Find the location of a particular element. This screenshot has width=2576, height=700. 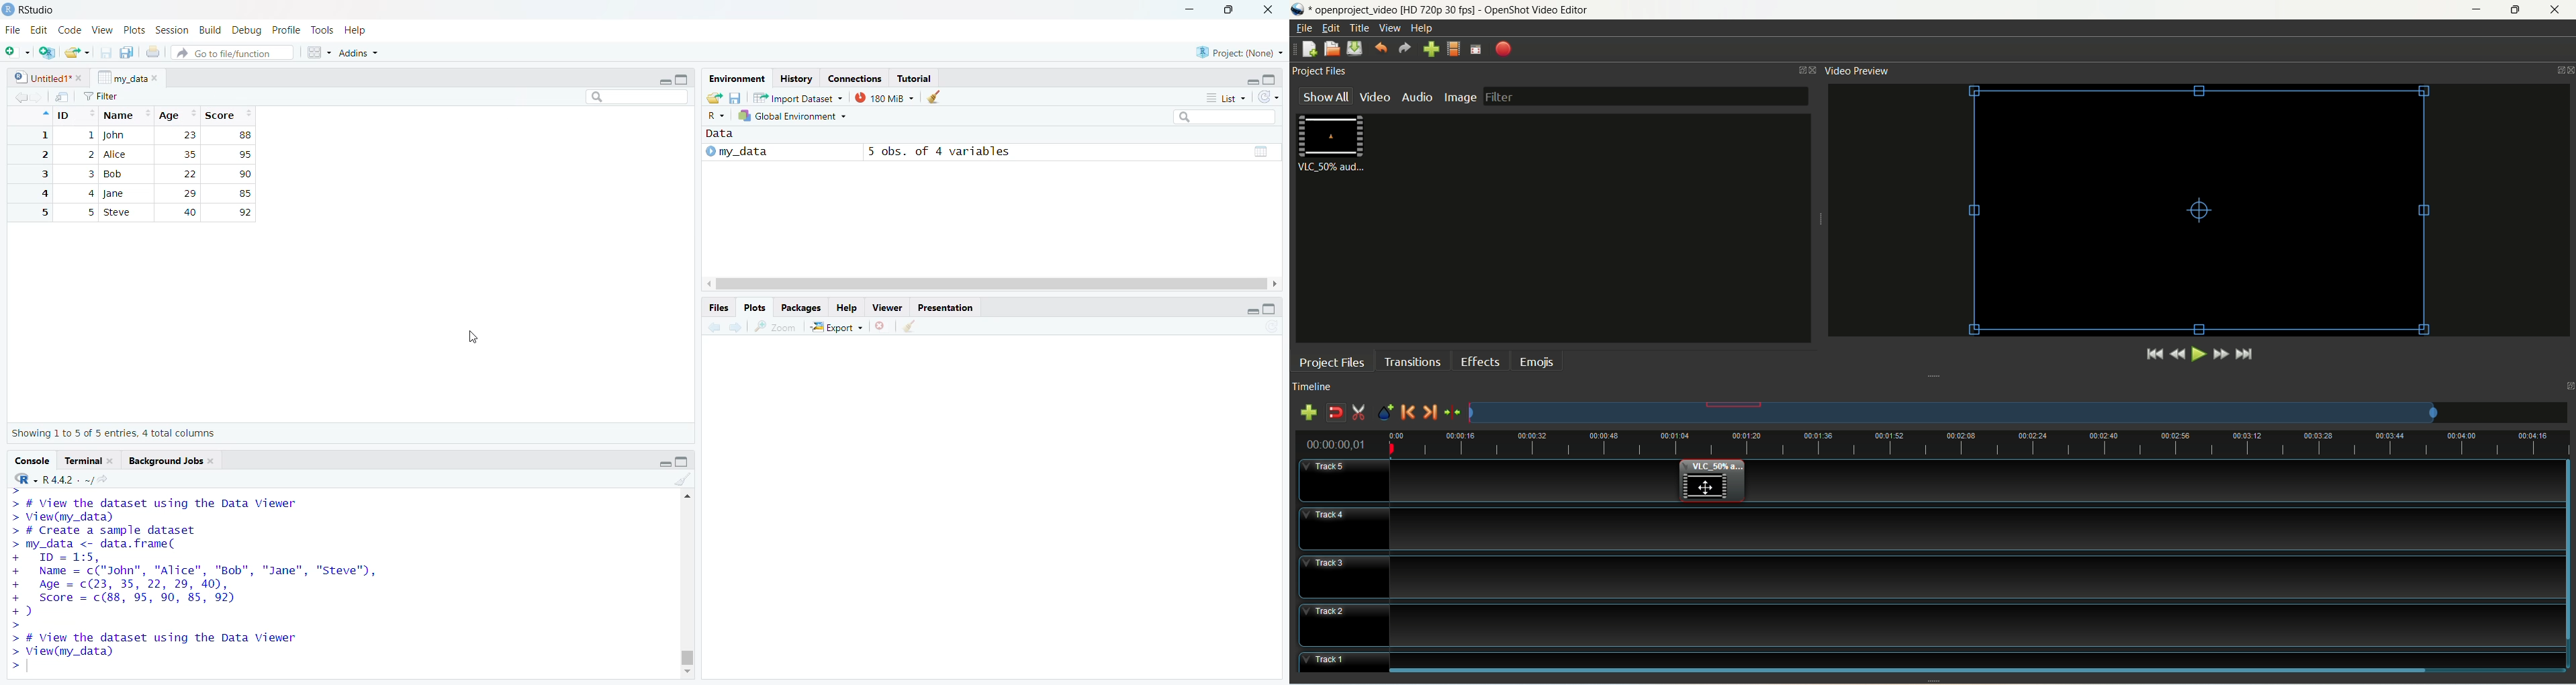

close is located at coordinates (2555, 10).